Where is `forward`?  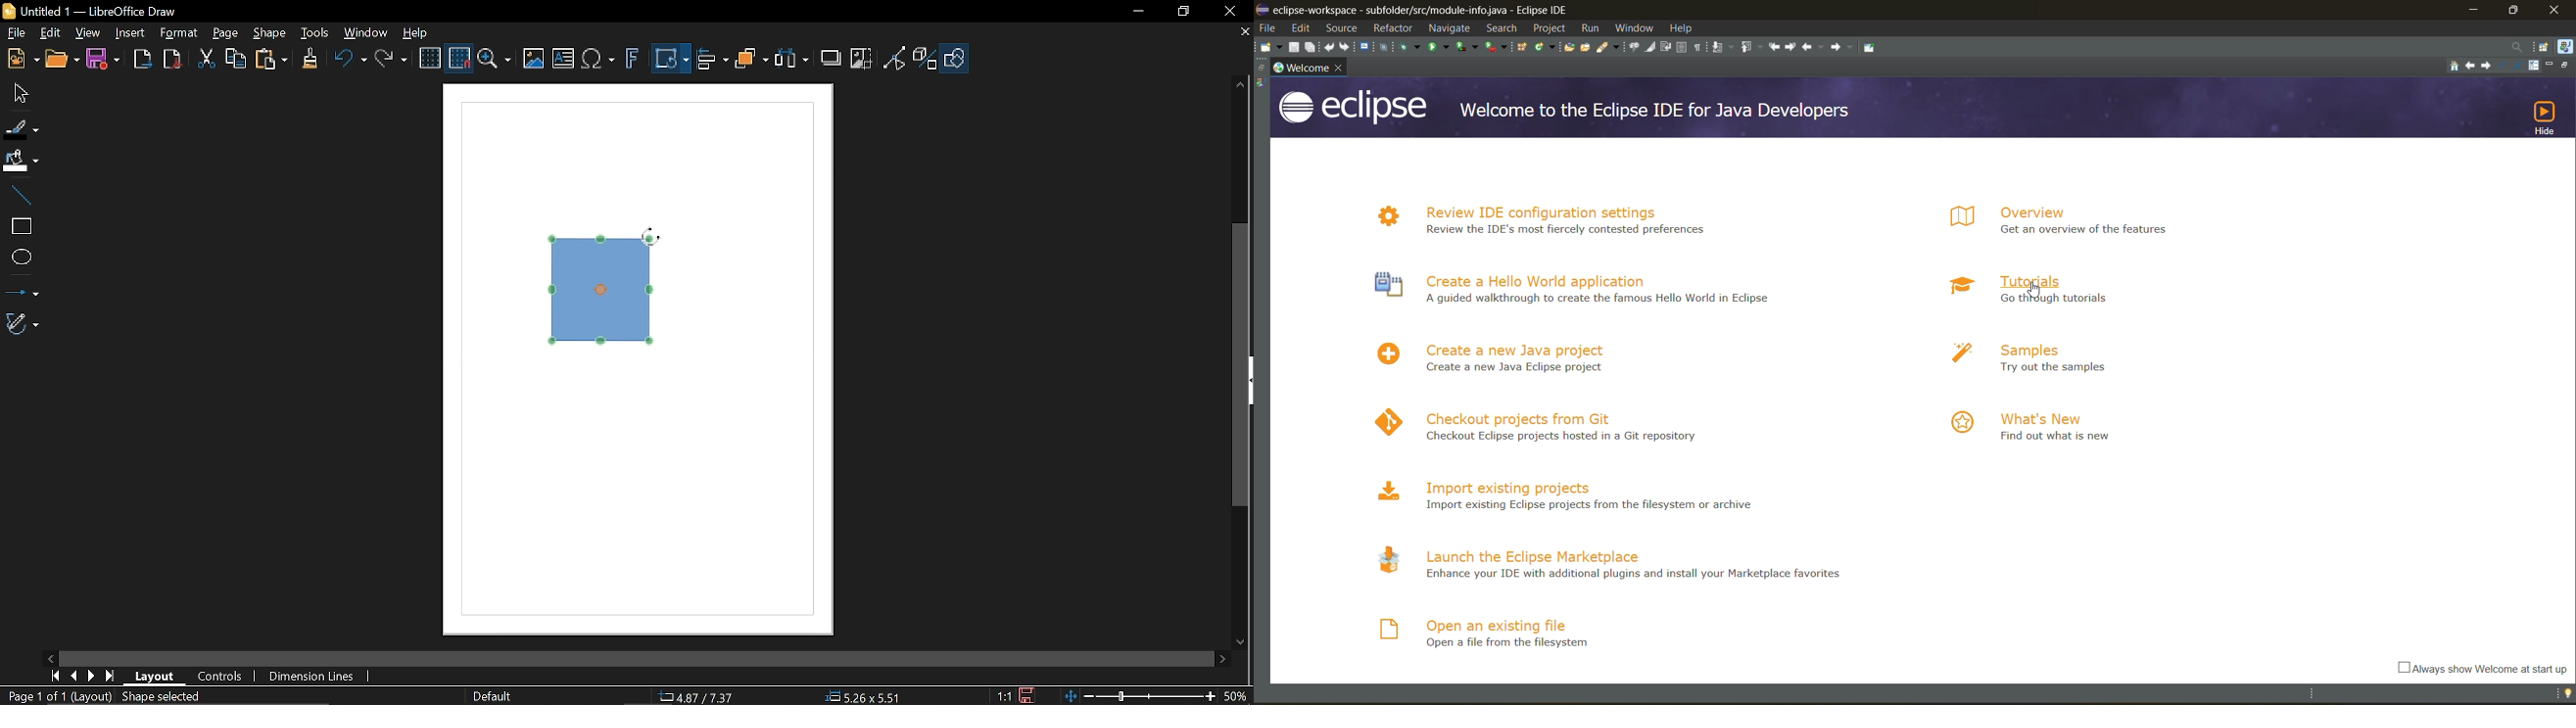
forward is located at coordinates (1845, 48).